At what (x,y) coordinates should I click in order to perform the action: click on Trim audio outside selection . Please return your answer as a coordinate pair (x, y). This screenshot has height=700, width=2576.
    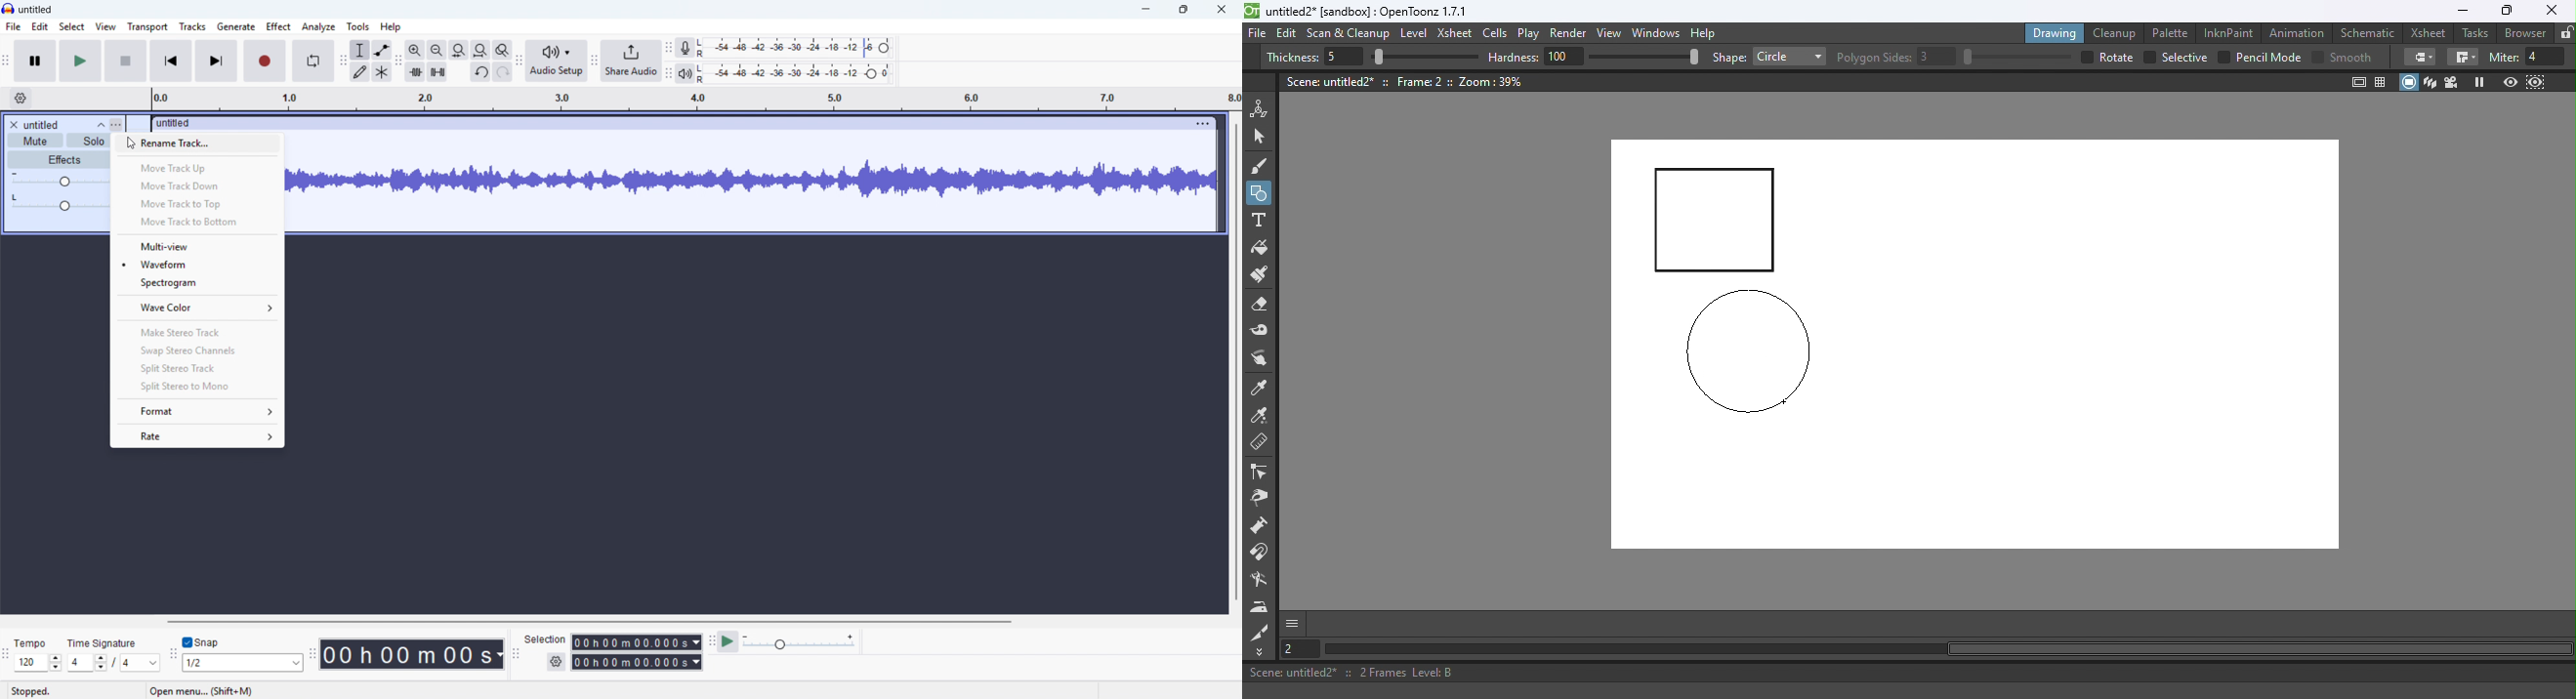
    Looking at the image, I should click on (416, 71).